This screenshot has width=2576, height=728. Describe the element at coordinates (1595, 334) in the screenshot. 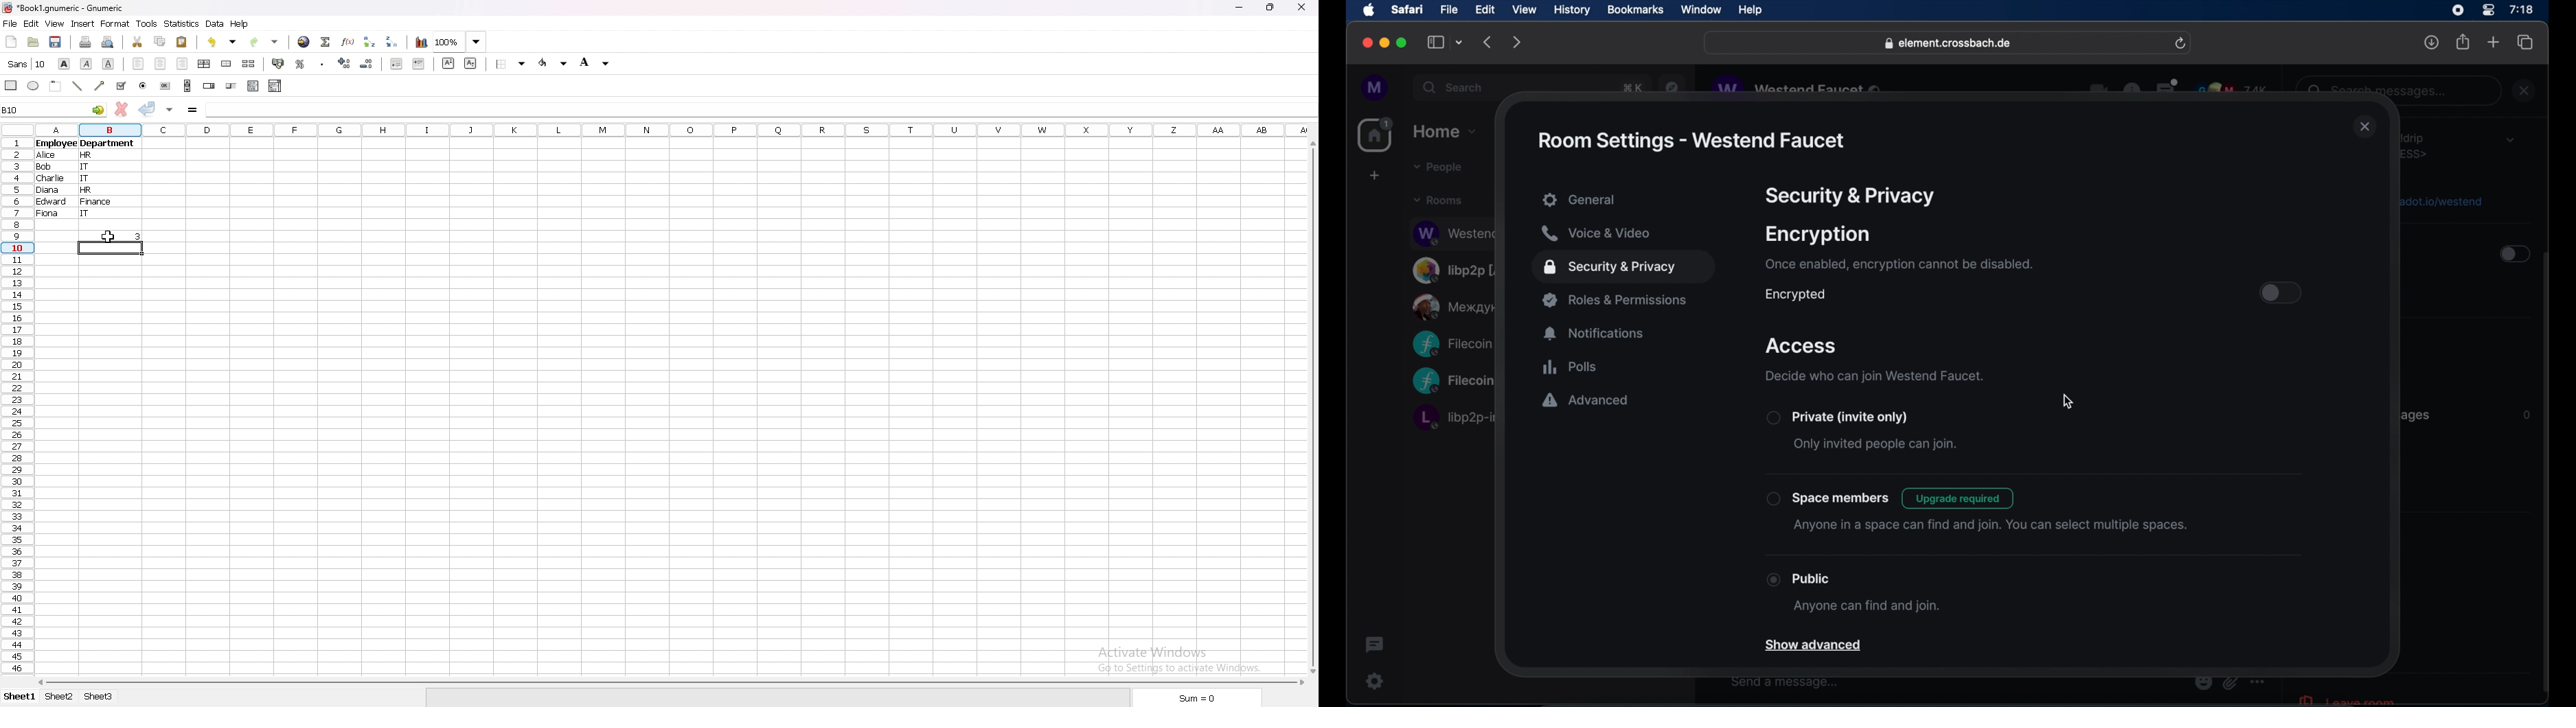

I see `notifications` at that location.